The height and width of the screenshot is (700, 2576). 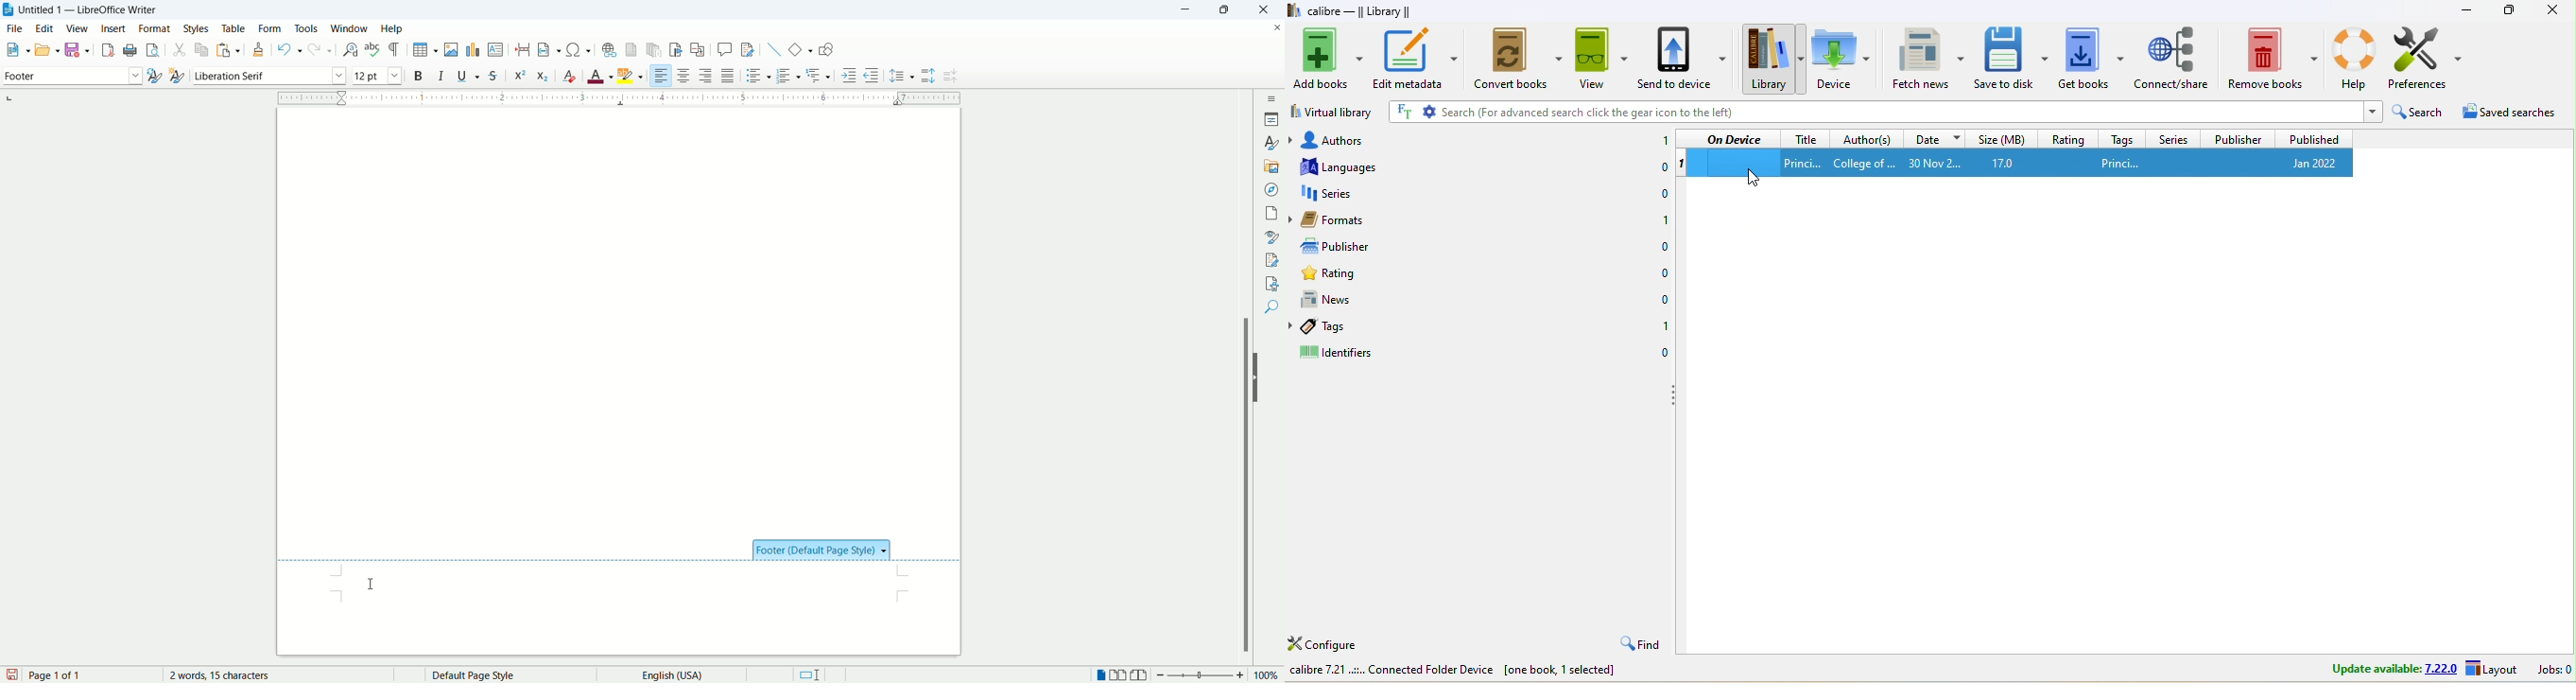 What do you see at coordinates (1140, 676) in the screenshot?
I see `book view` at bounding box center [1140, 676].